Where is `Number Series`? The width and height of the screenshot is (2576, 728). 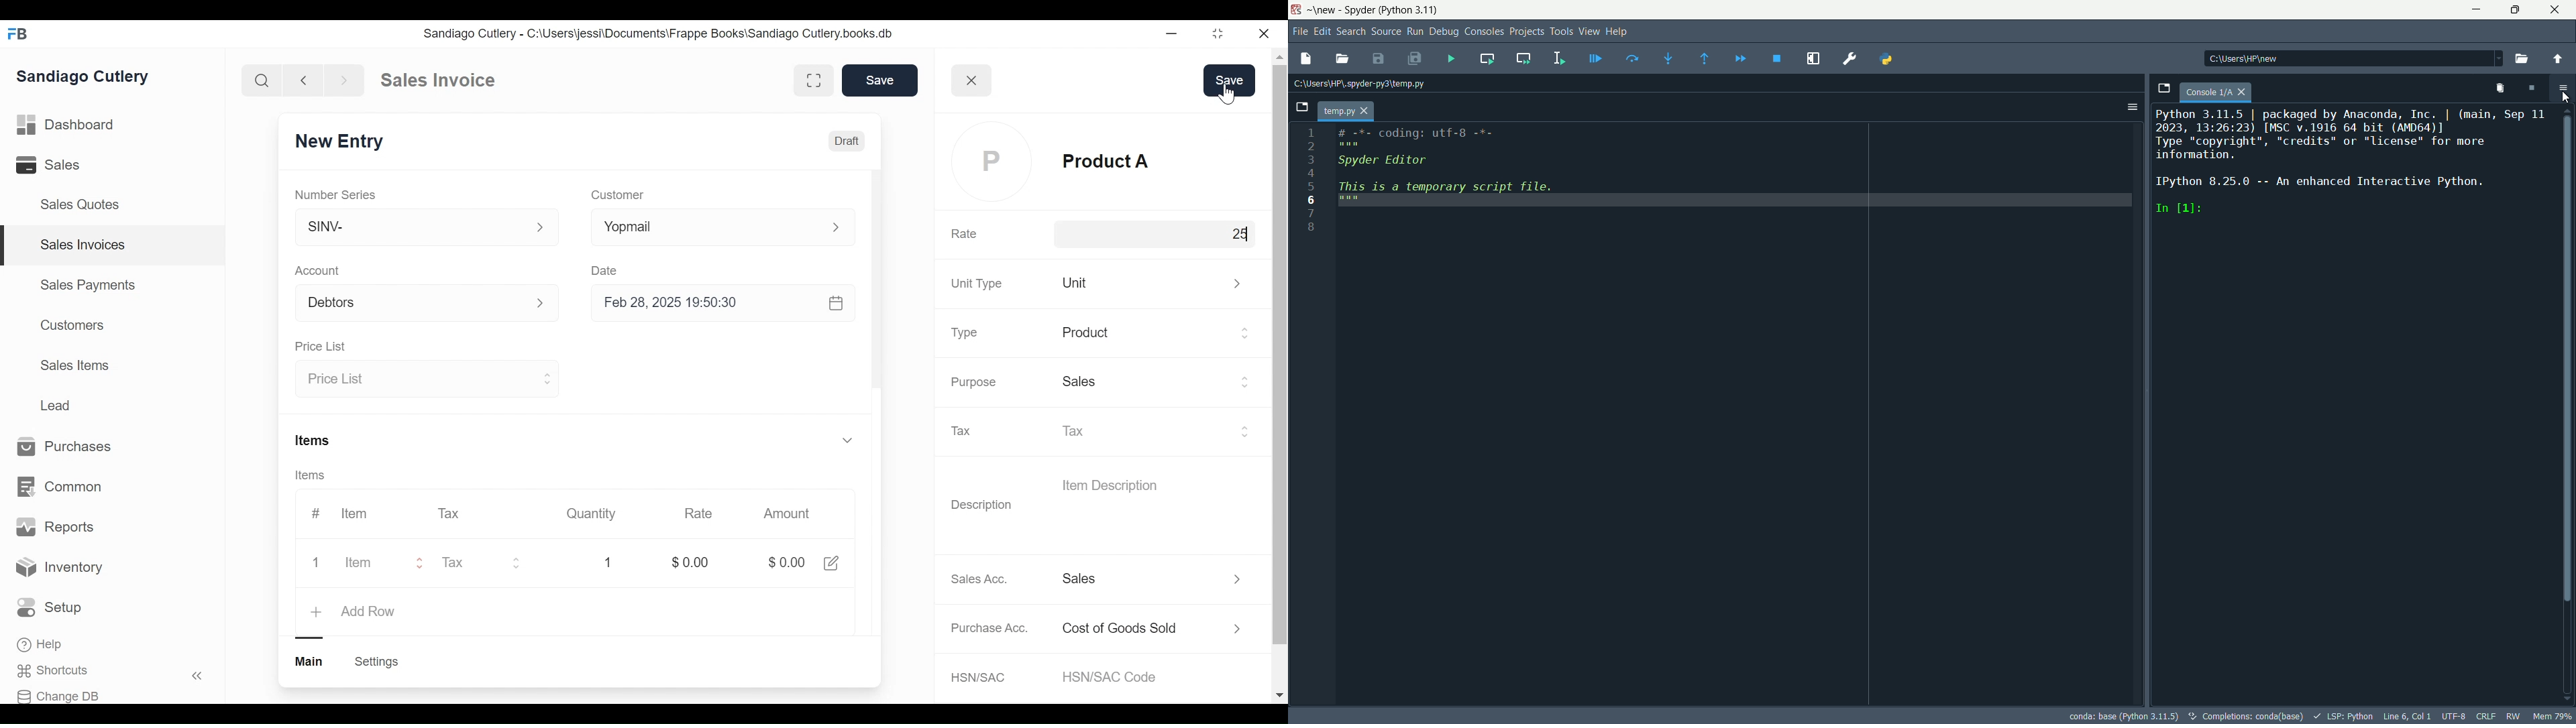 Number Series is located at coordinates (335, 192).